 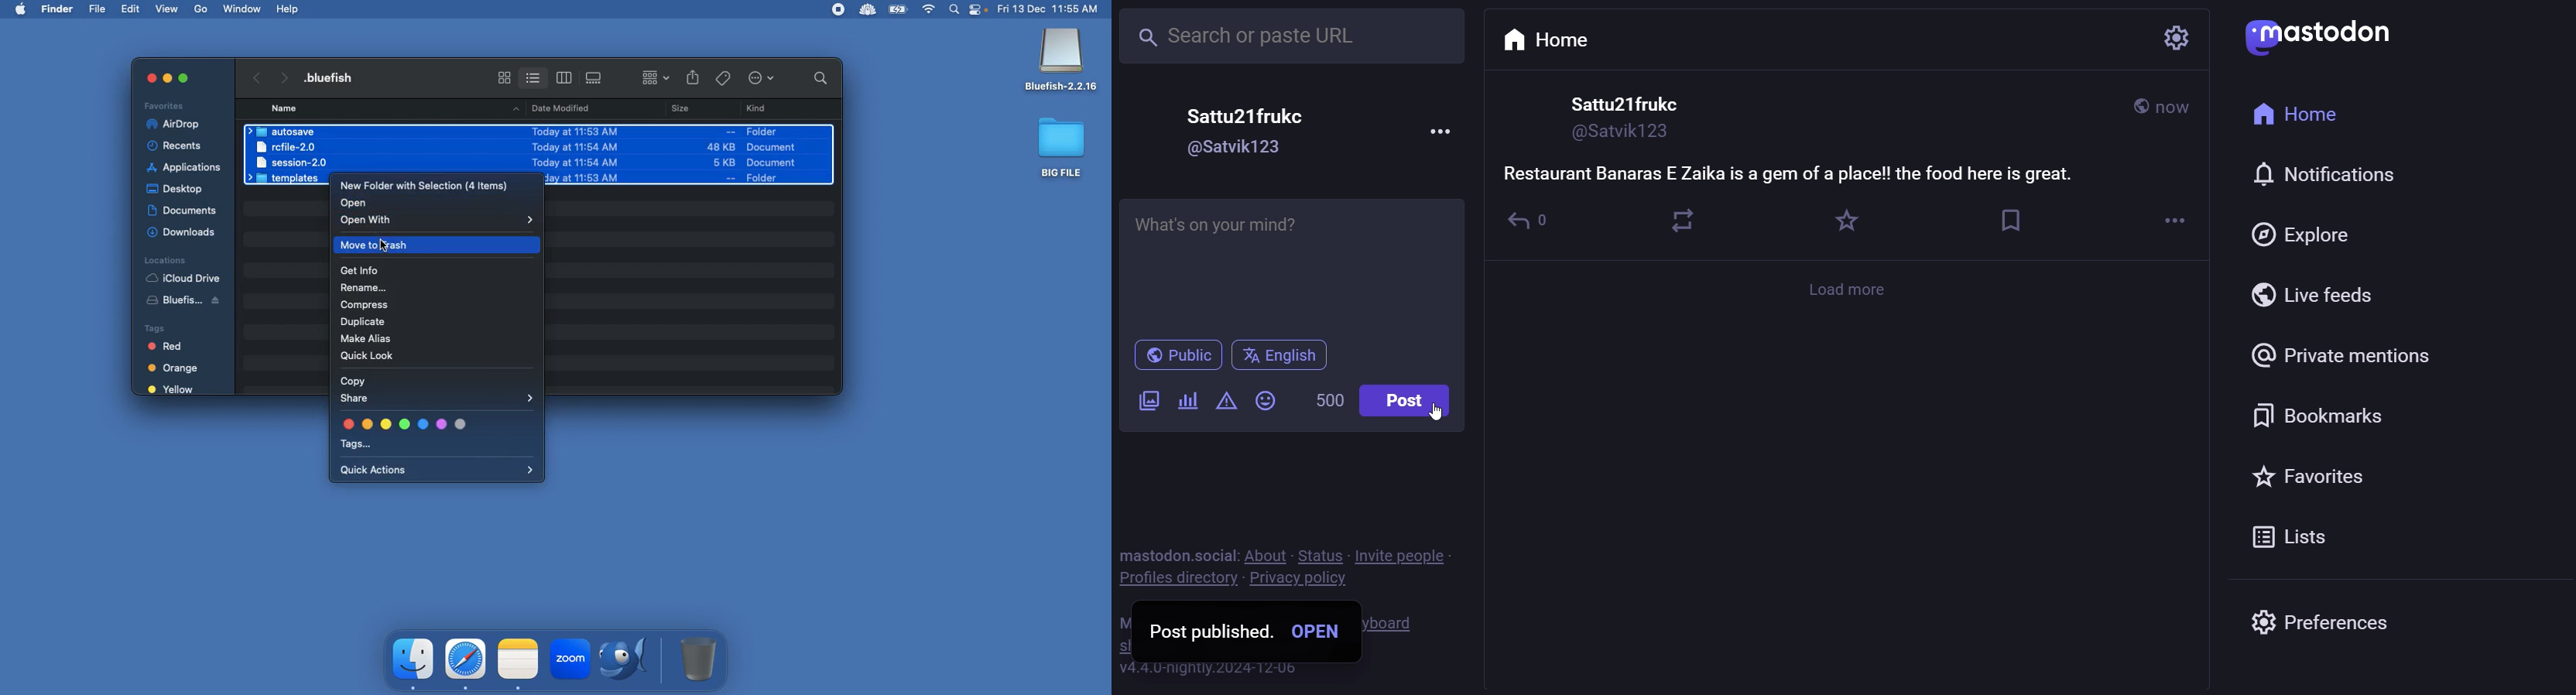 I want to click on Finder , so click(x=58, y=9).